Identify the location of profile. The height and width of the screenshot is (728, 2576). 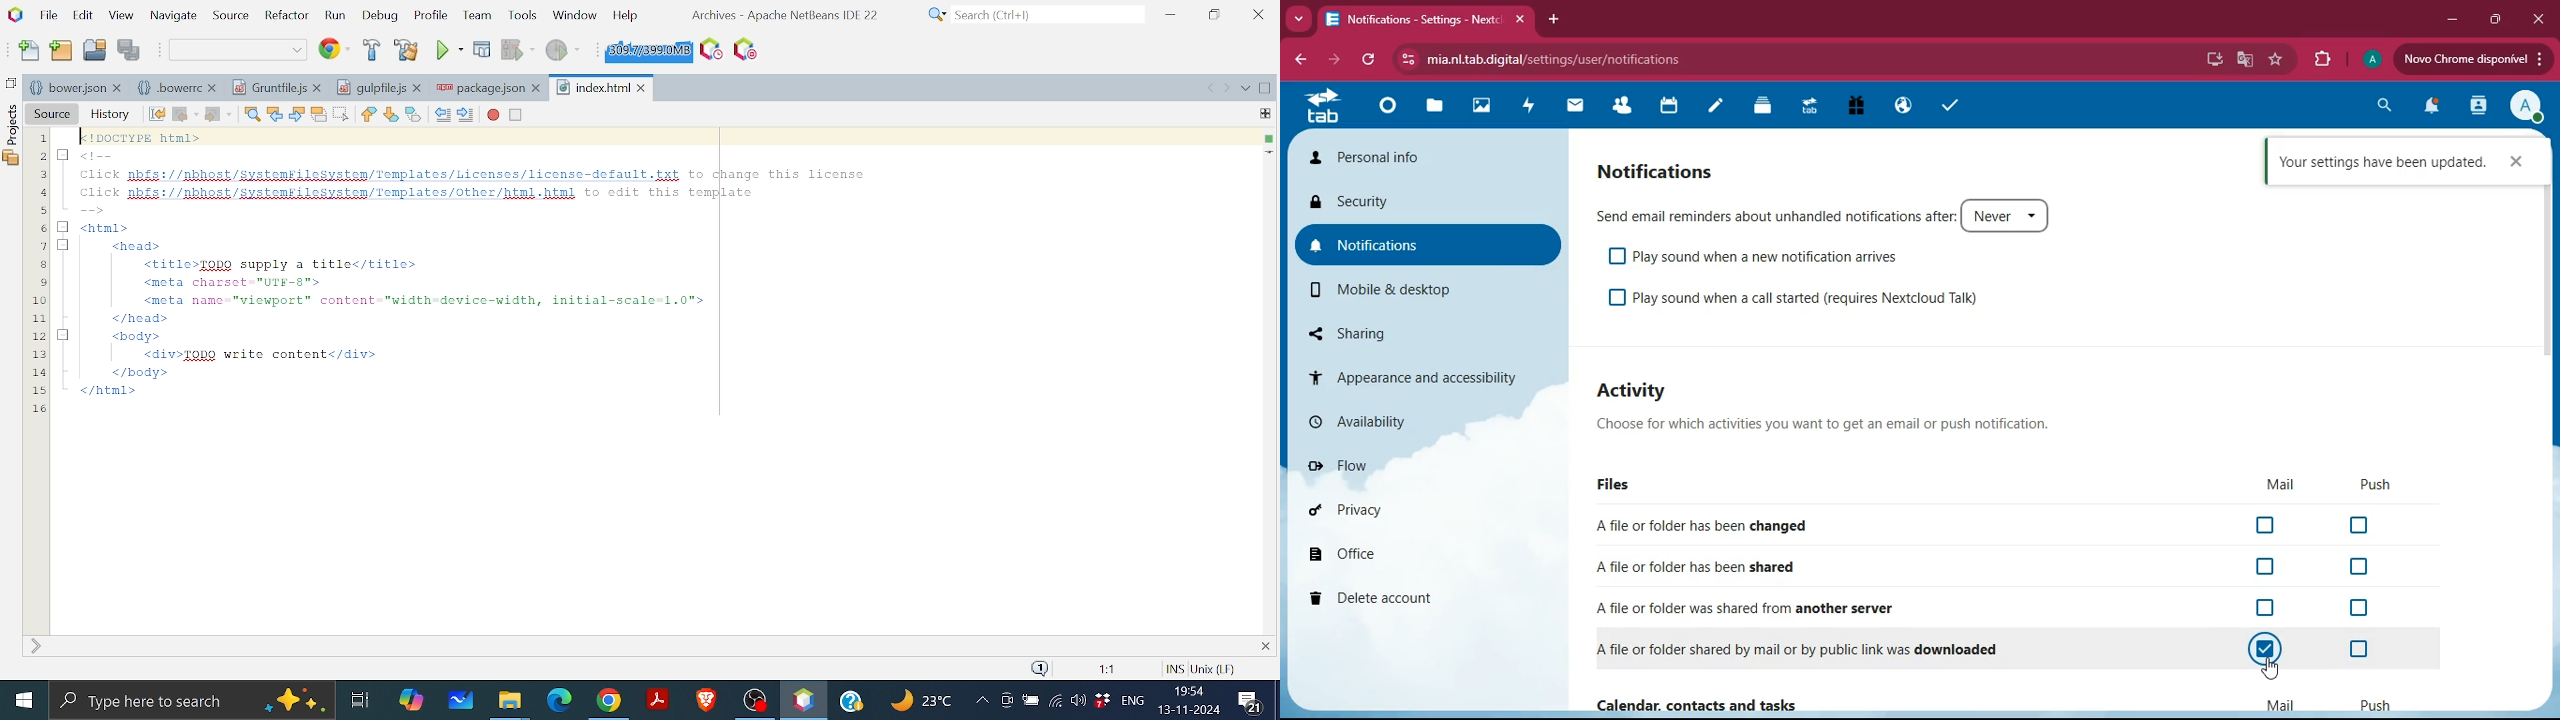
(2368, 60).